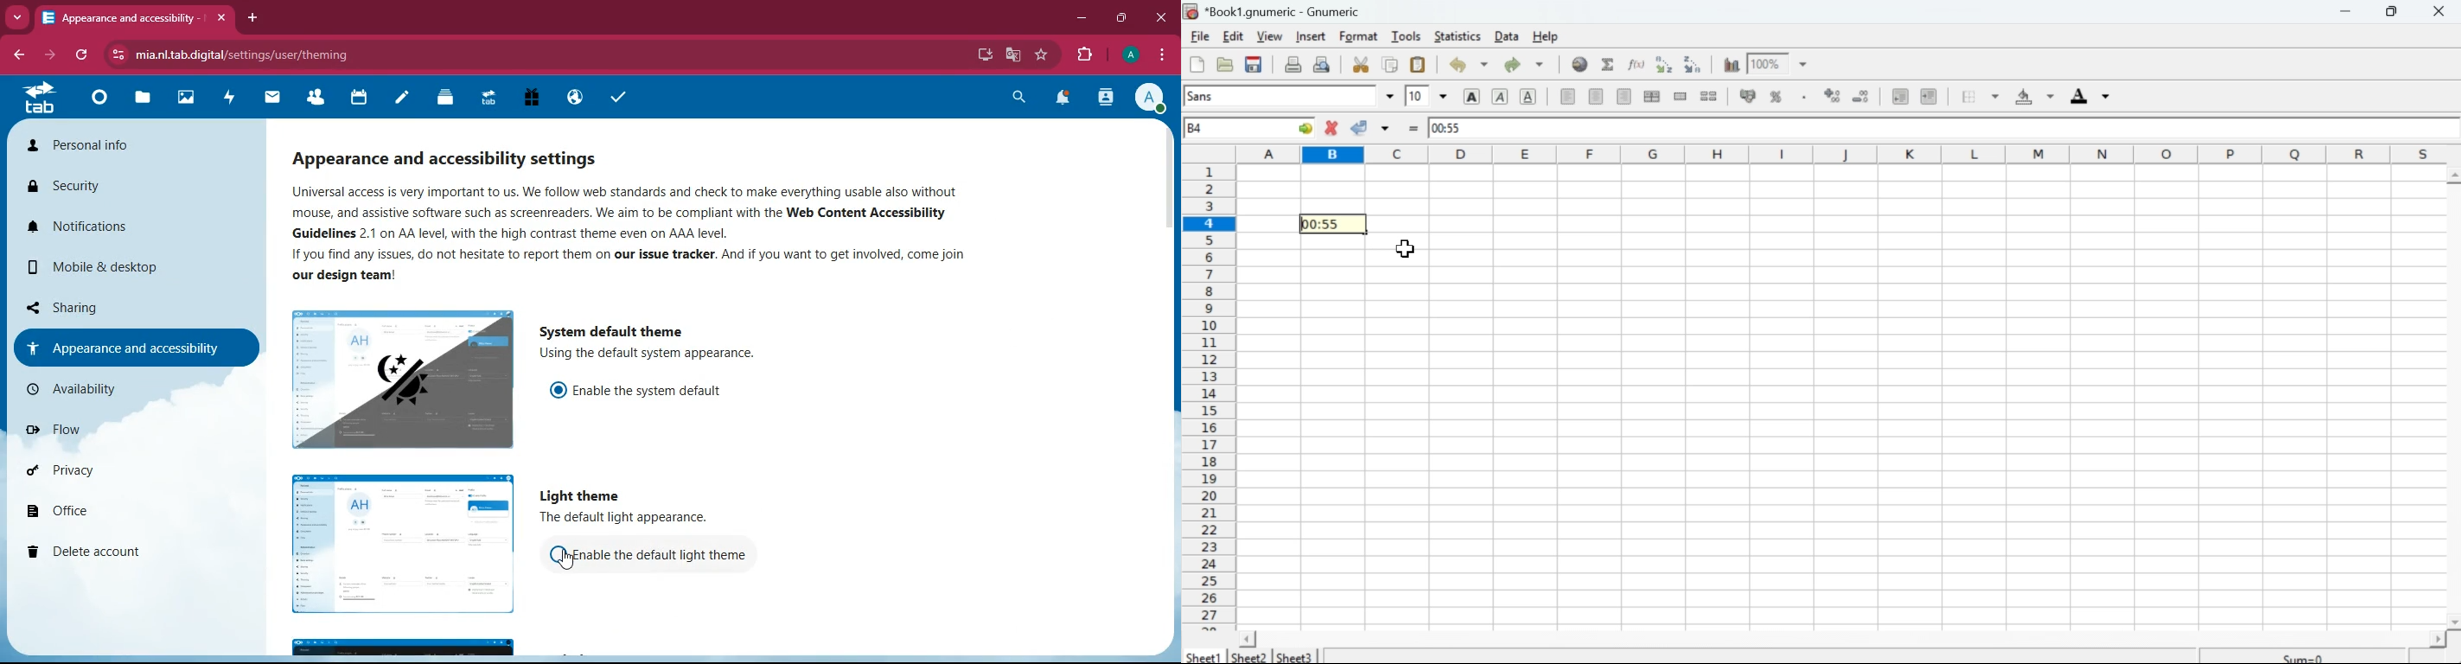 This screenshot has width=2464, height=672. Describe the element at coordinates (1271, 35) in the screenshot. I see `View` at that location.